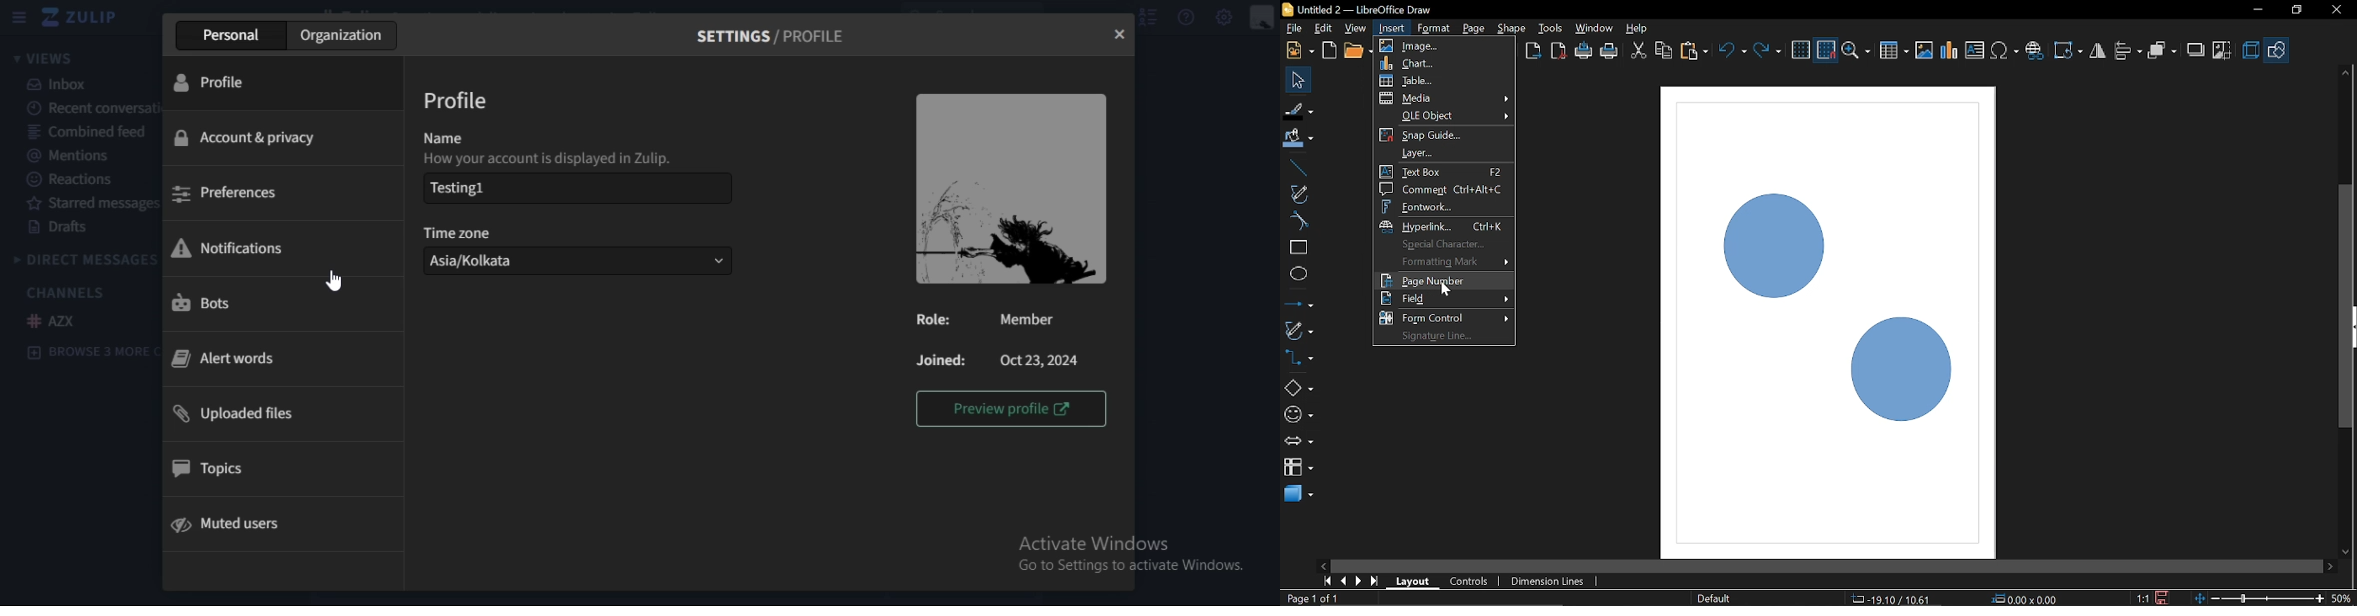 The image size is (2380, 616). Describe the element at coordinates (1827, 50) in the screenshot. I see `snap to grid` at that location.